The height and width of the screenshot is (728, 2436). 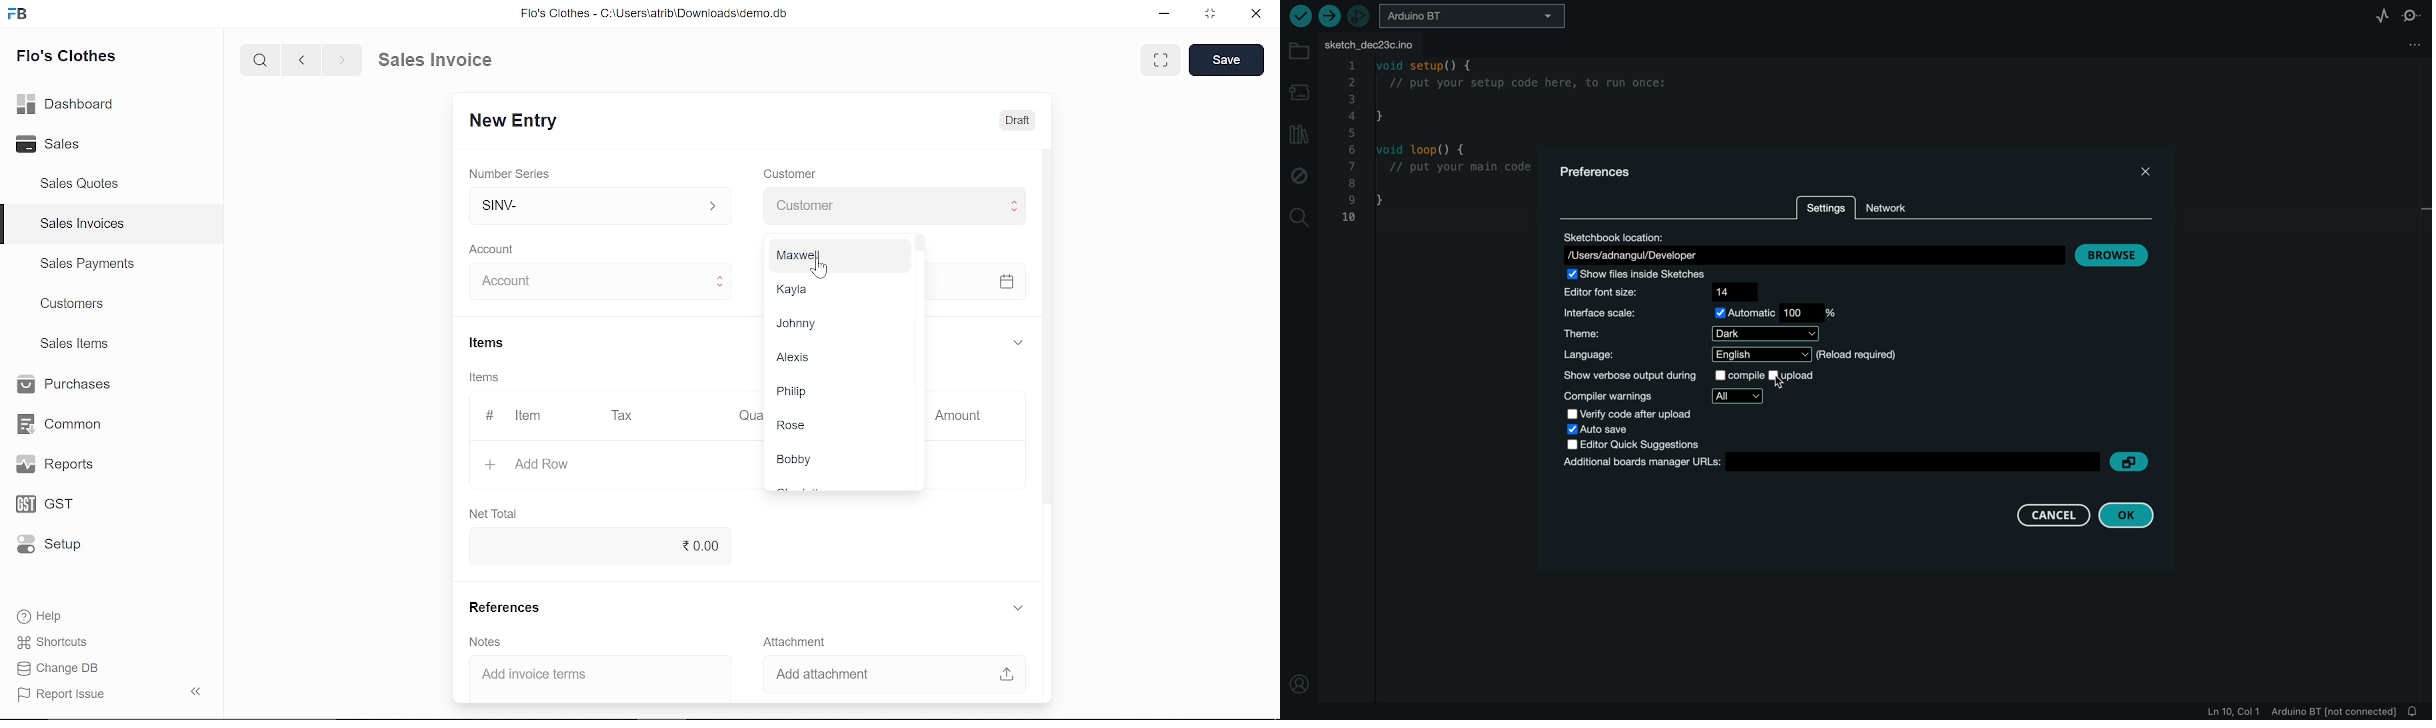 I want to click on ‘Add invoice terms, so click(x=584, y=677).